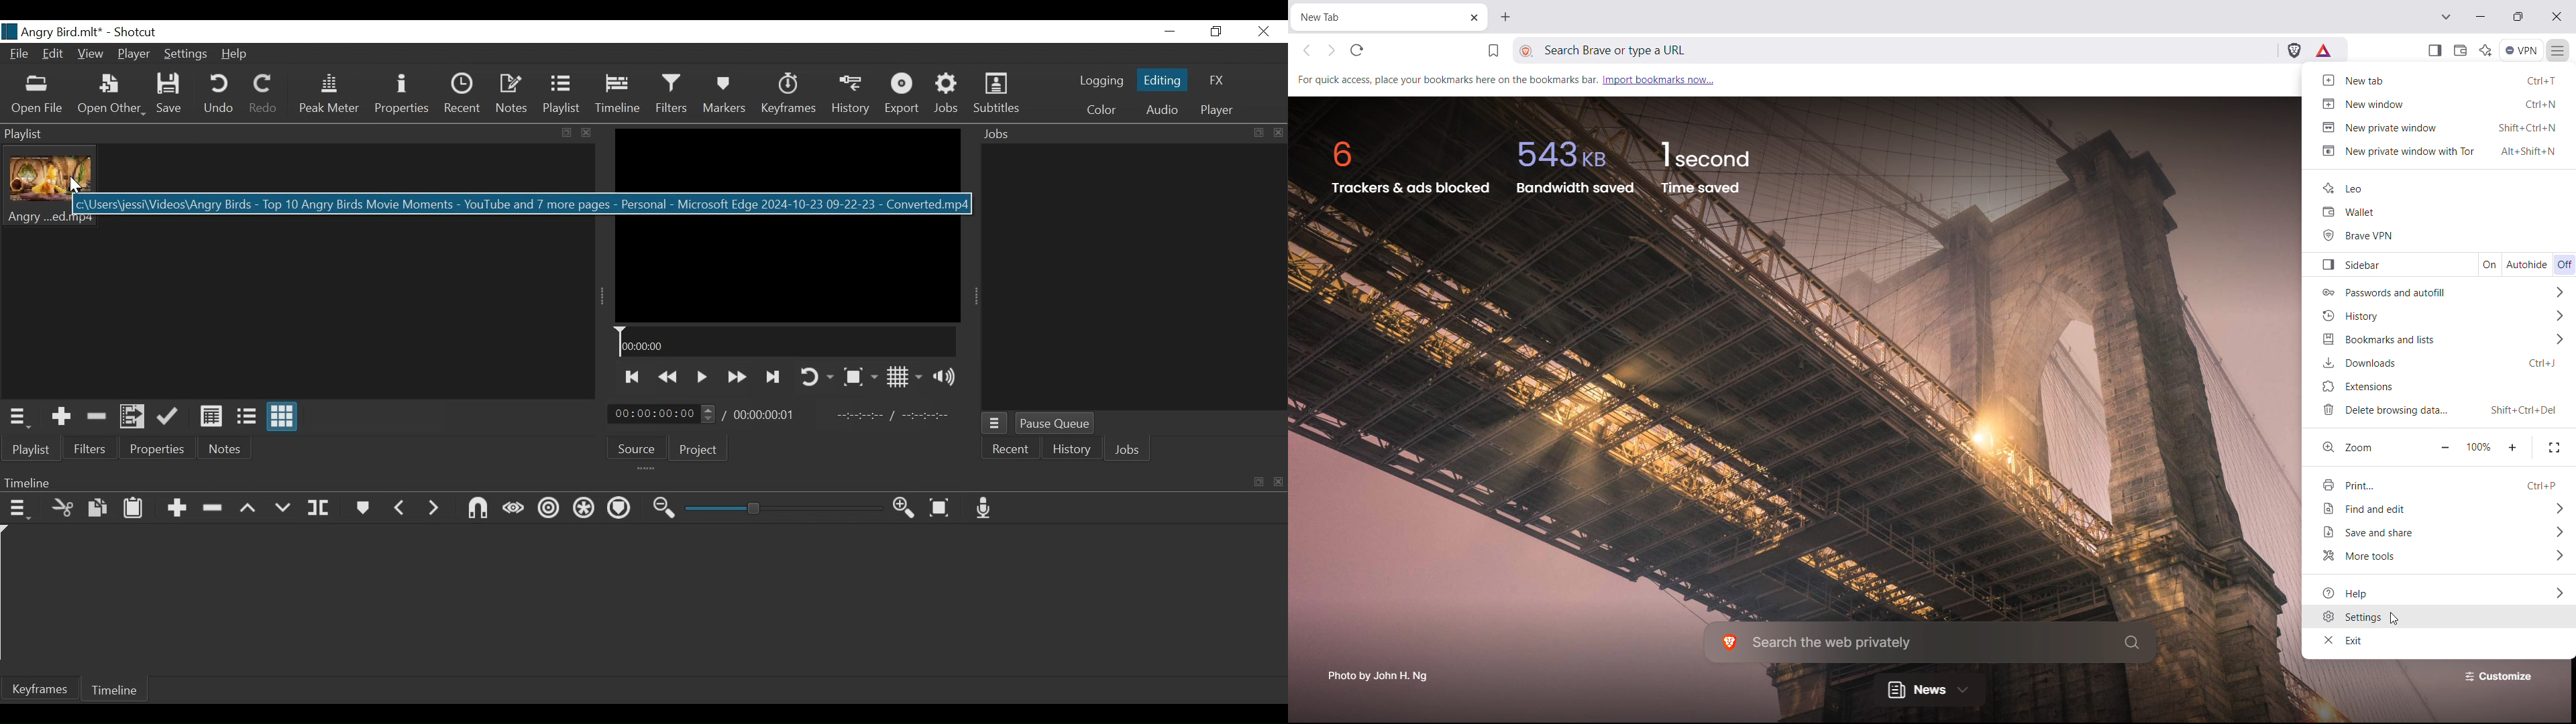 Image resolution: width=2576 pixels, height=728 pixels. What do you see at coordinates (672, 94) in the screenshot?
I see `Filters` at bounding box center [672, 94].